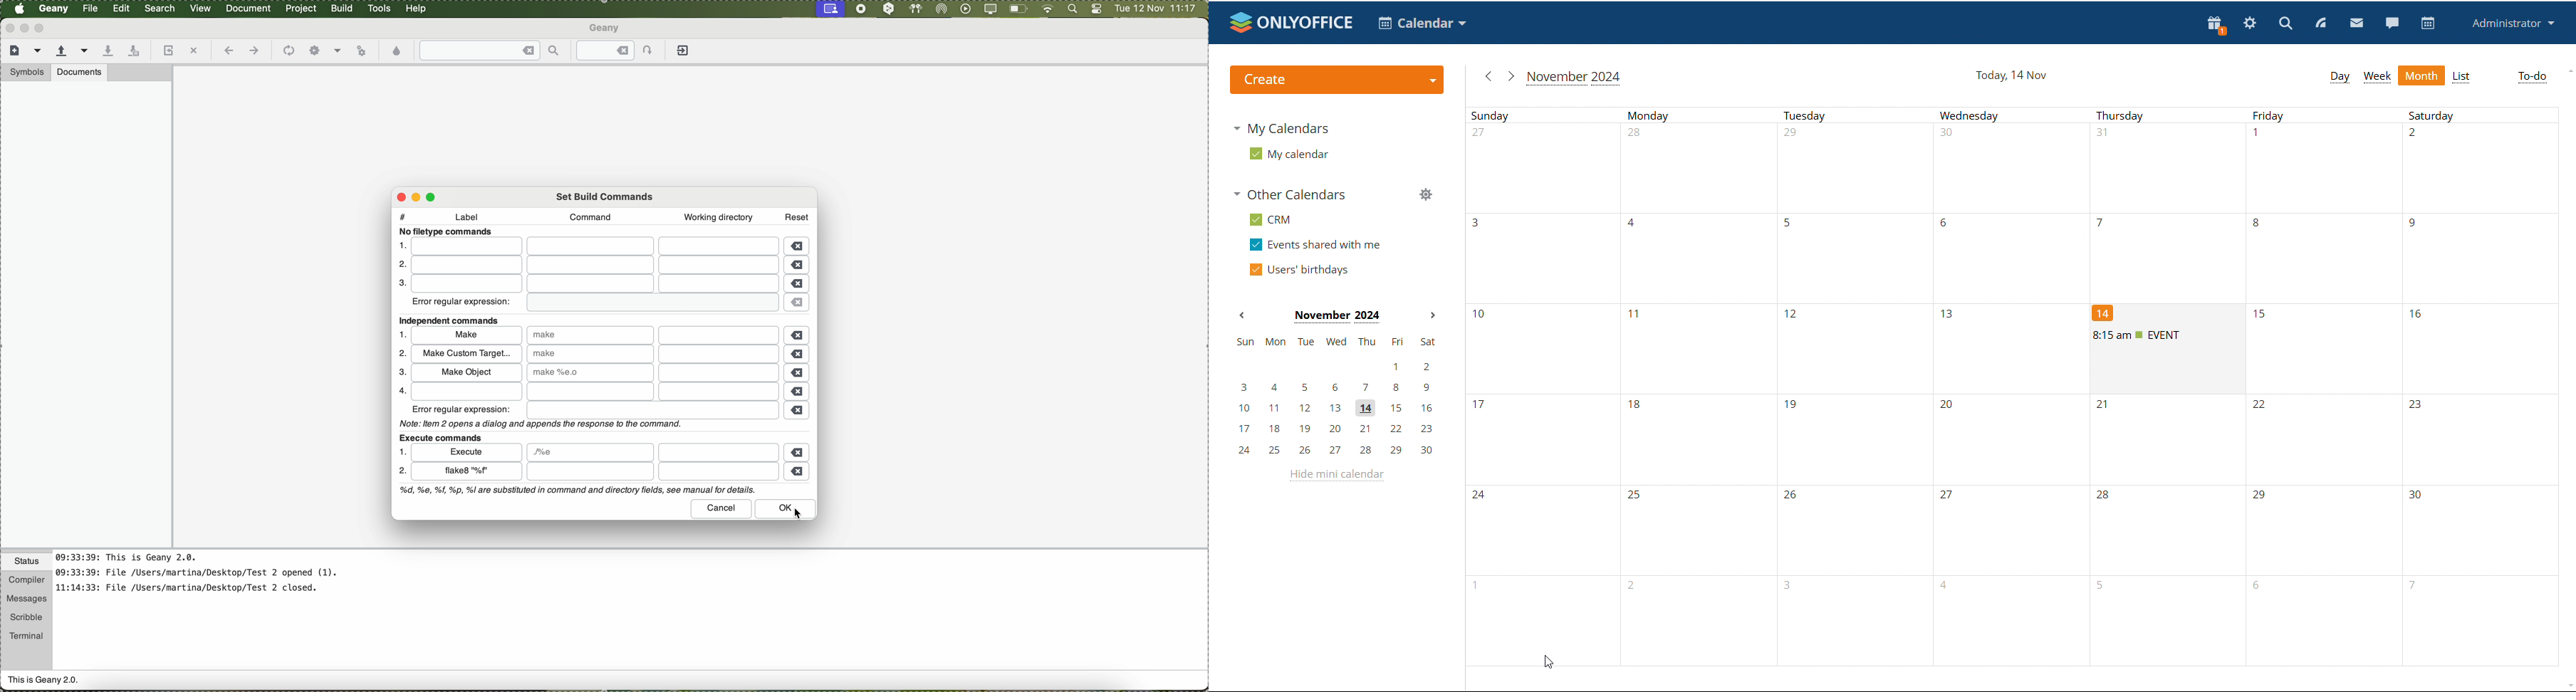 This screenshot has width=2576, height=700. Describe the element at coordinates (1339, 478) in the screenshot. I see `hide mini calendar` at that location.